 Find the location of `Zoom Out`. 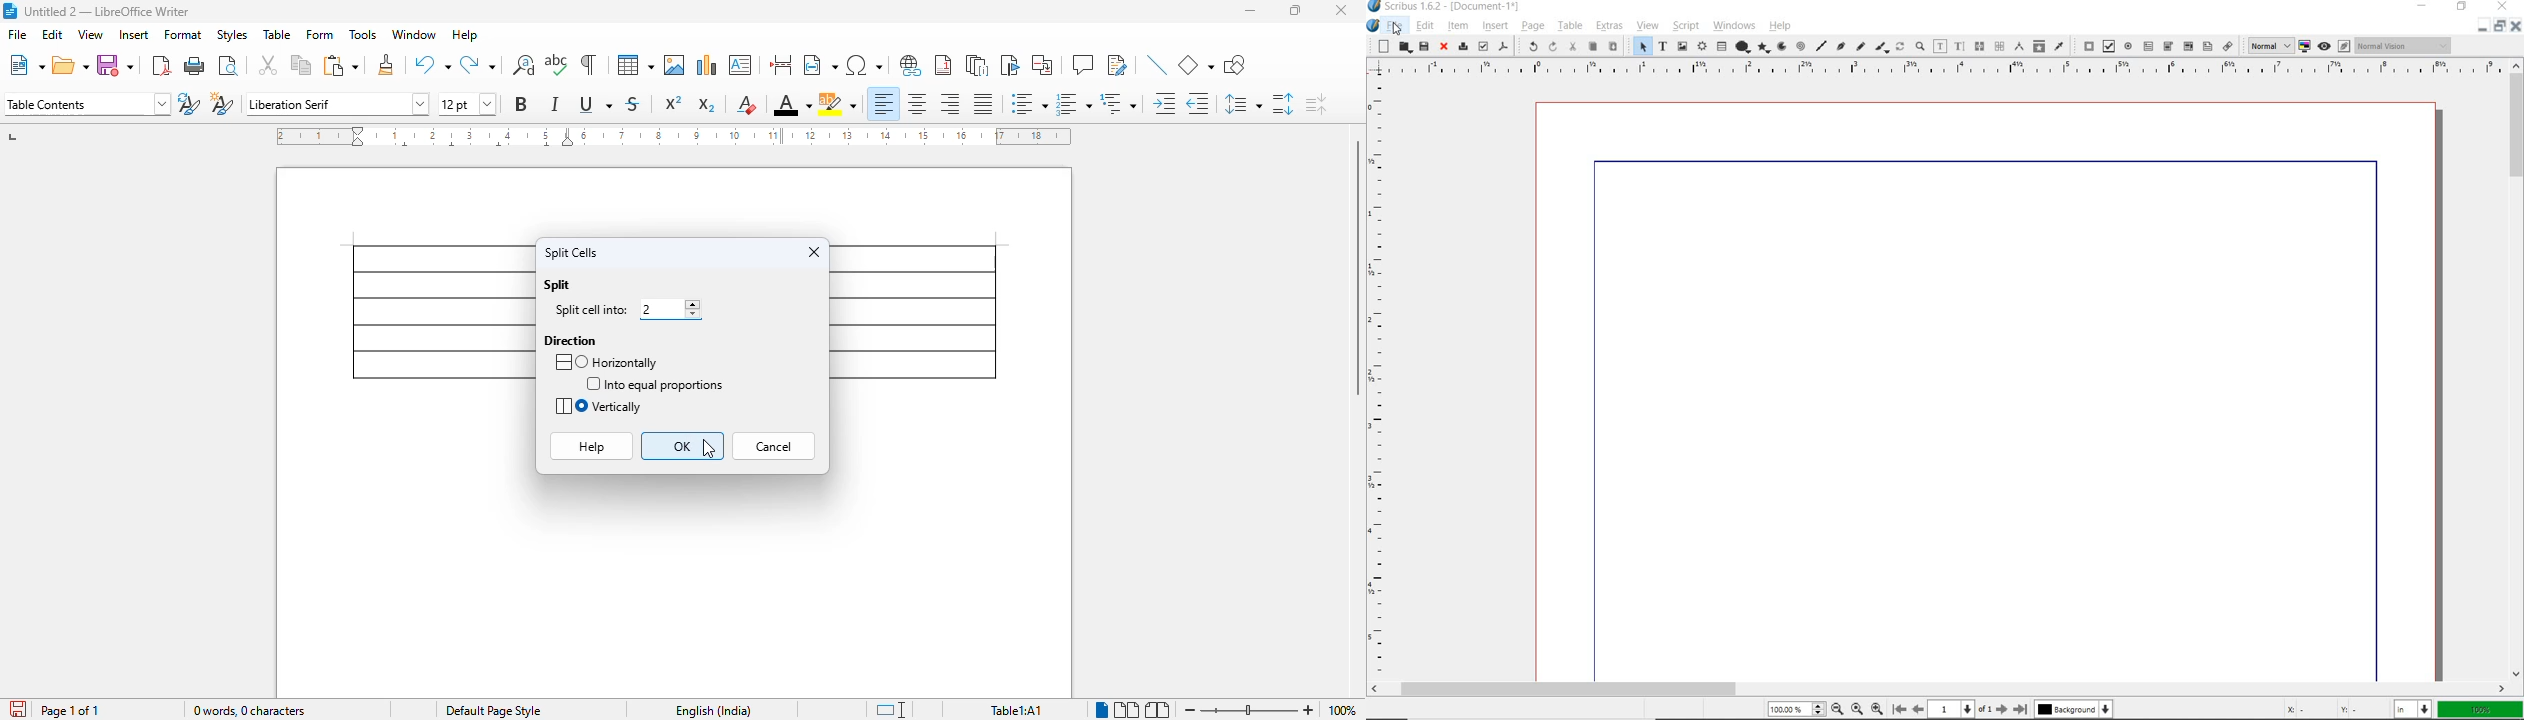

Zoom Out is located at coordinates (1838, 709).